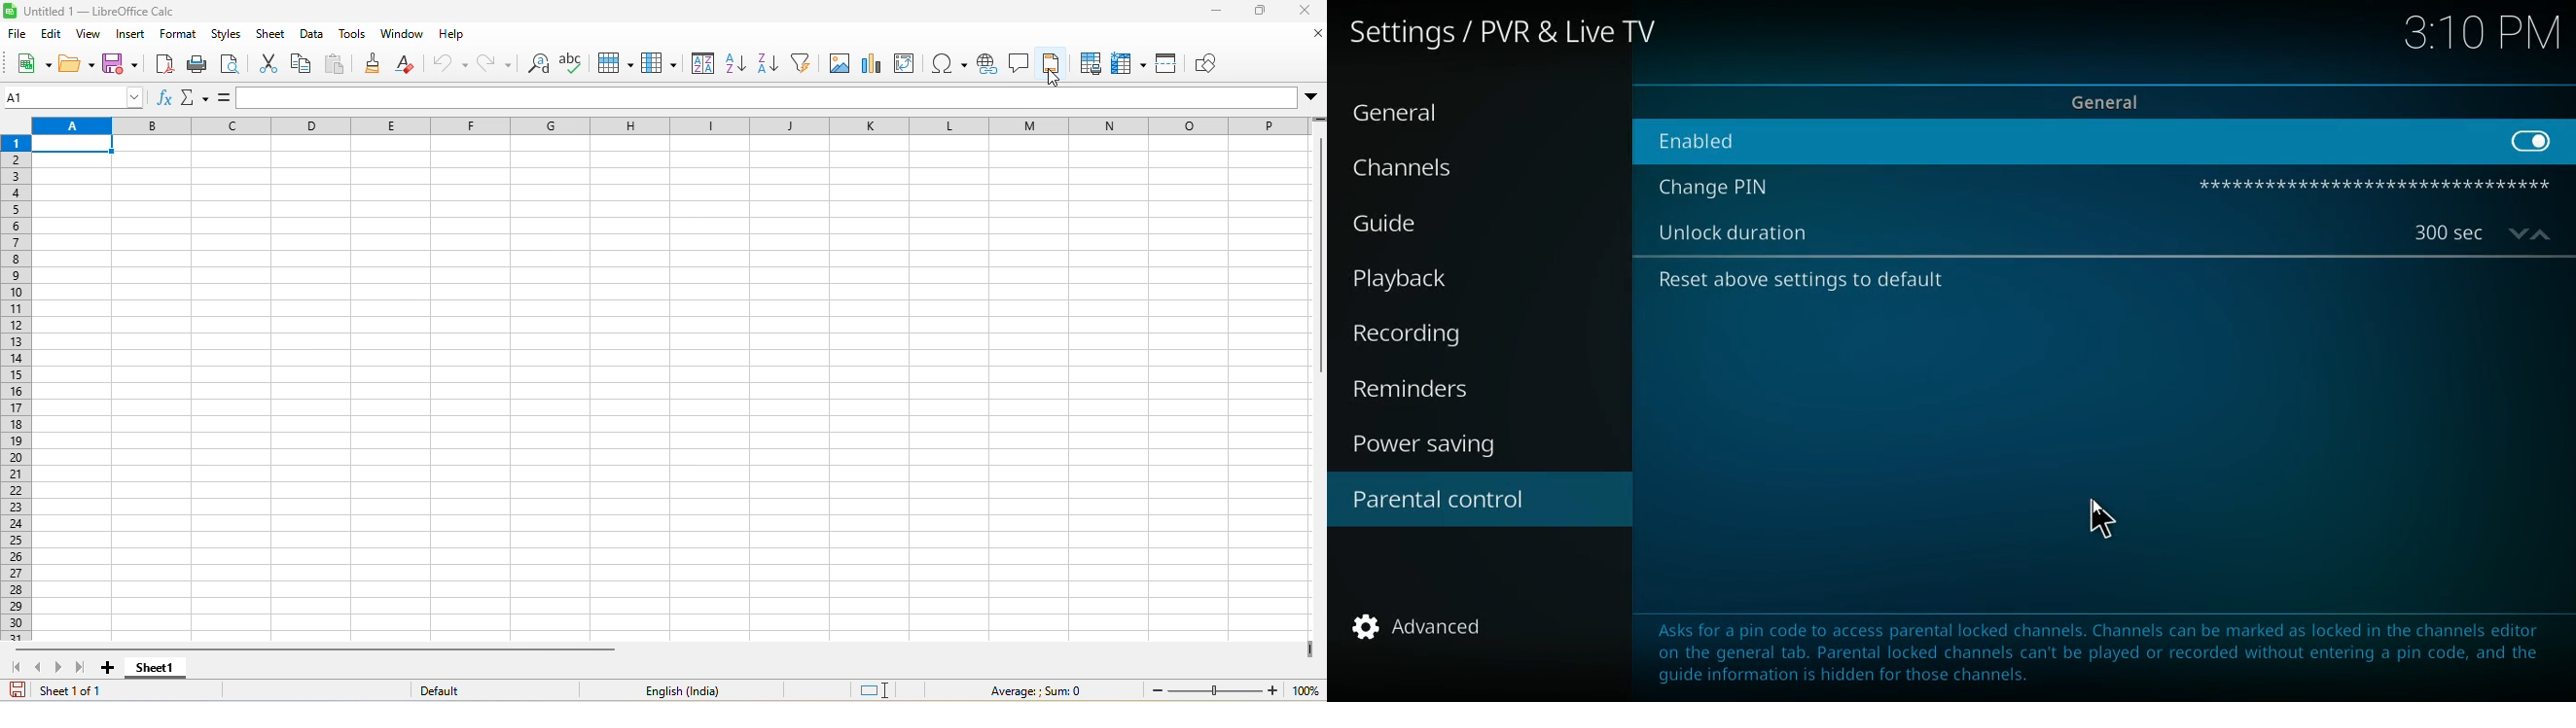  I want to click on minimize, so click(1220, 13).